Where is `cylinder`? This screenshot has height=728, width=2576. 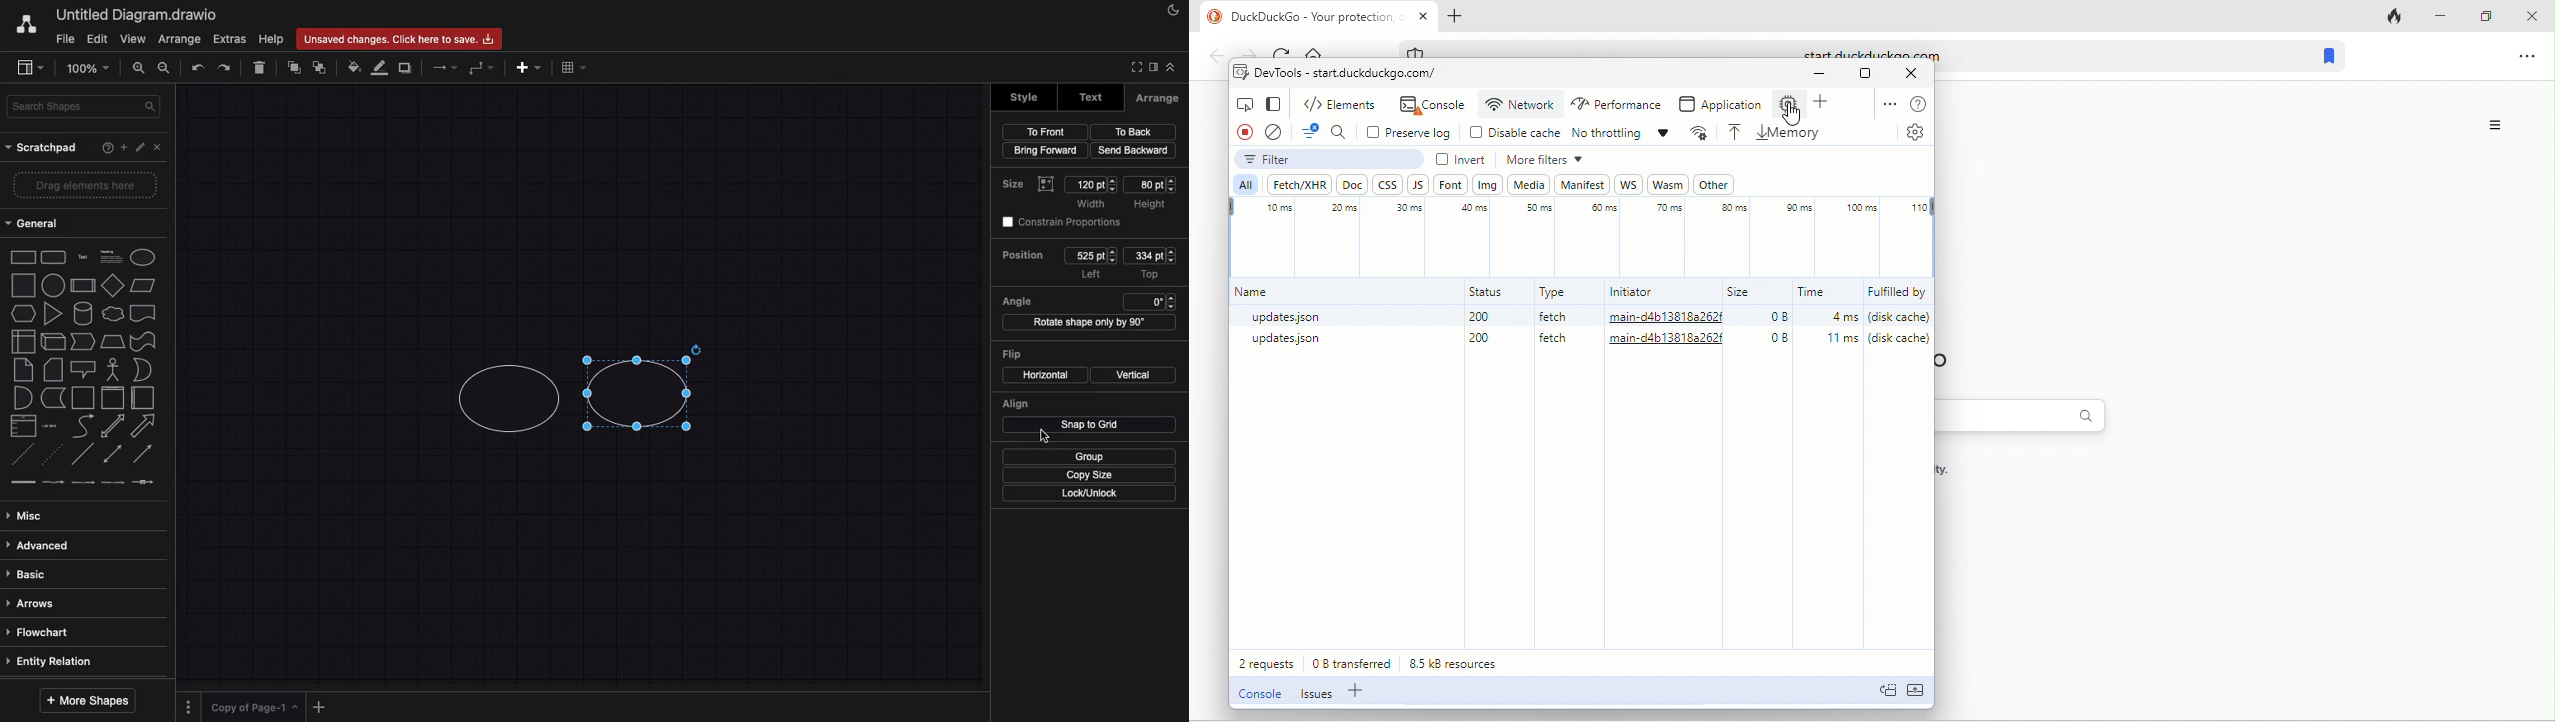
cylinder is located at coordinates (83, 314).